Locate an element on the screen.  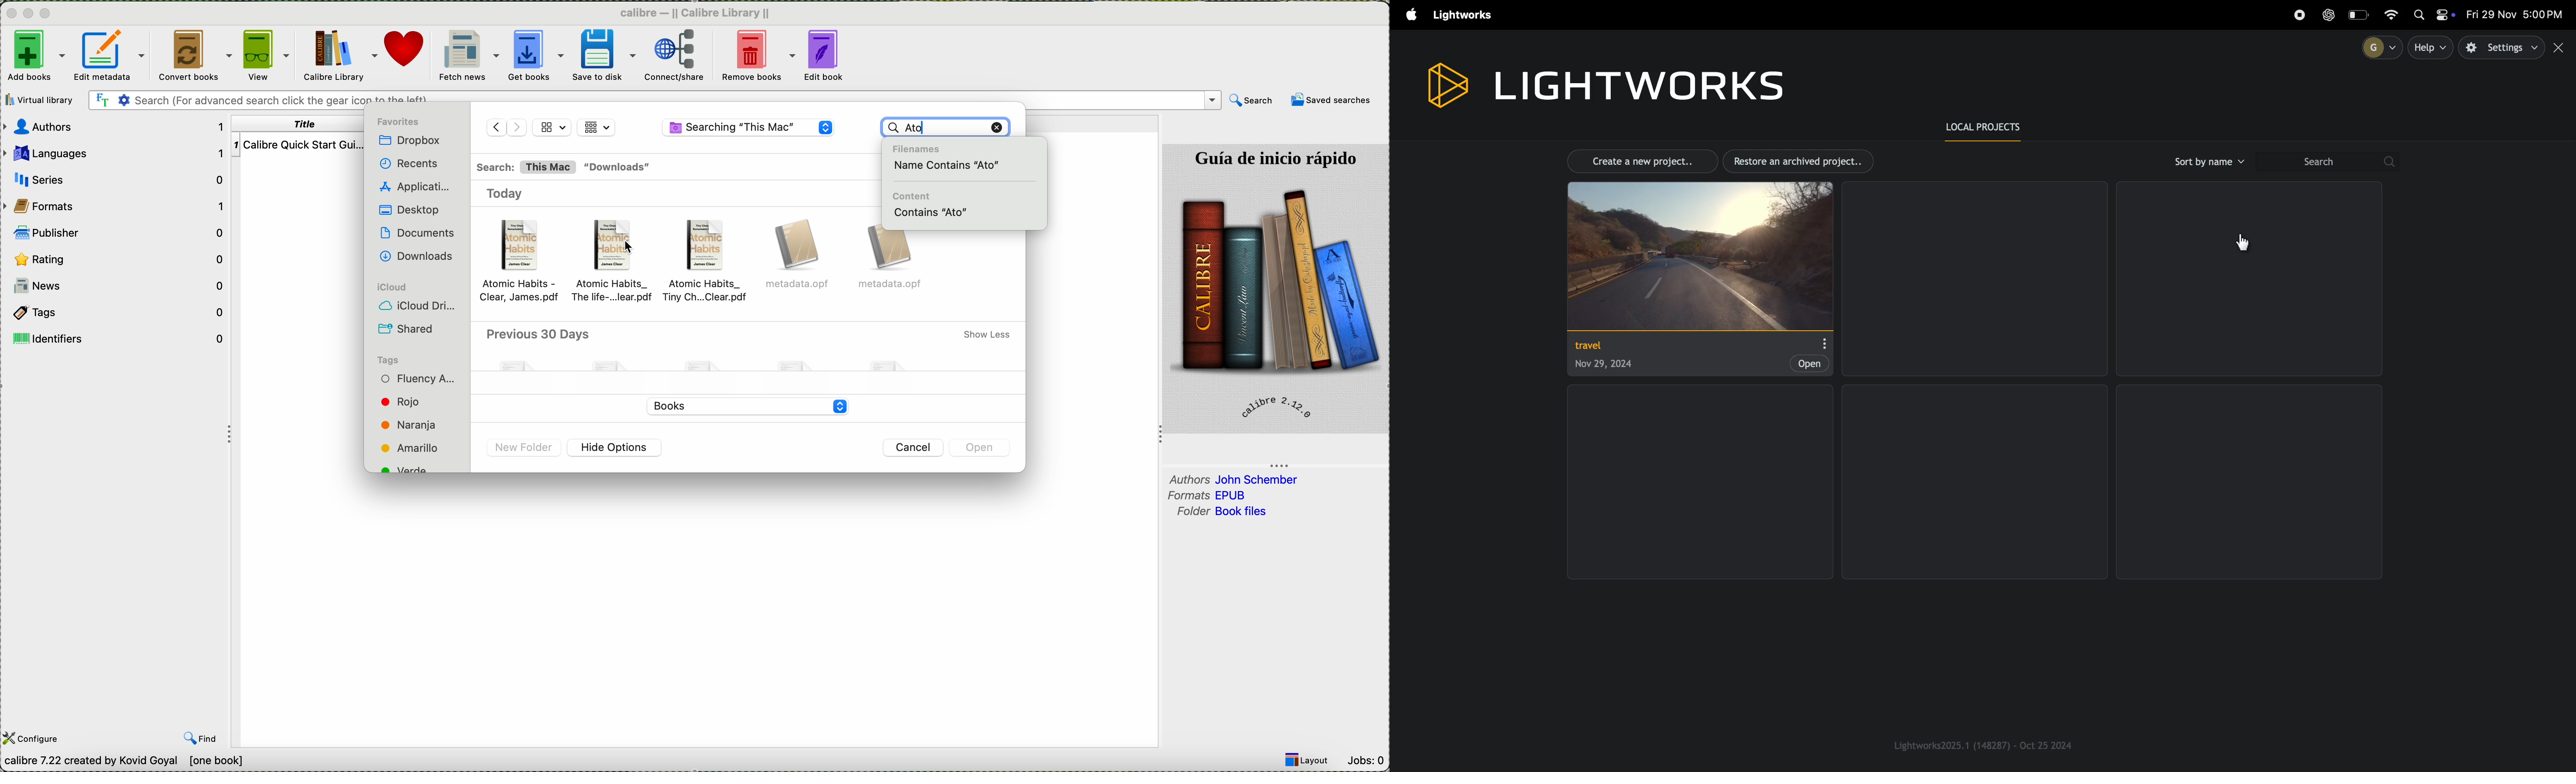
date and time is located at coordinates (2516, 15).